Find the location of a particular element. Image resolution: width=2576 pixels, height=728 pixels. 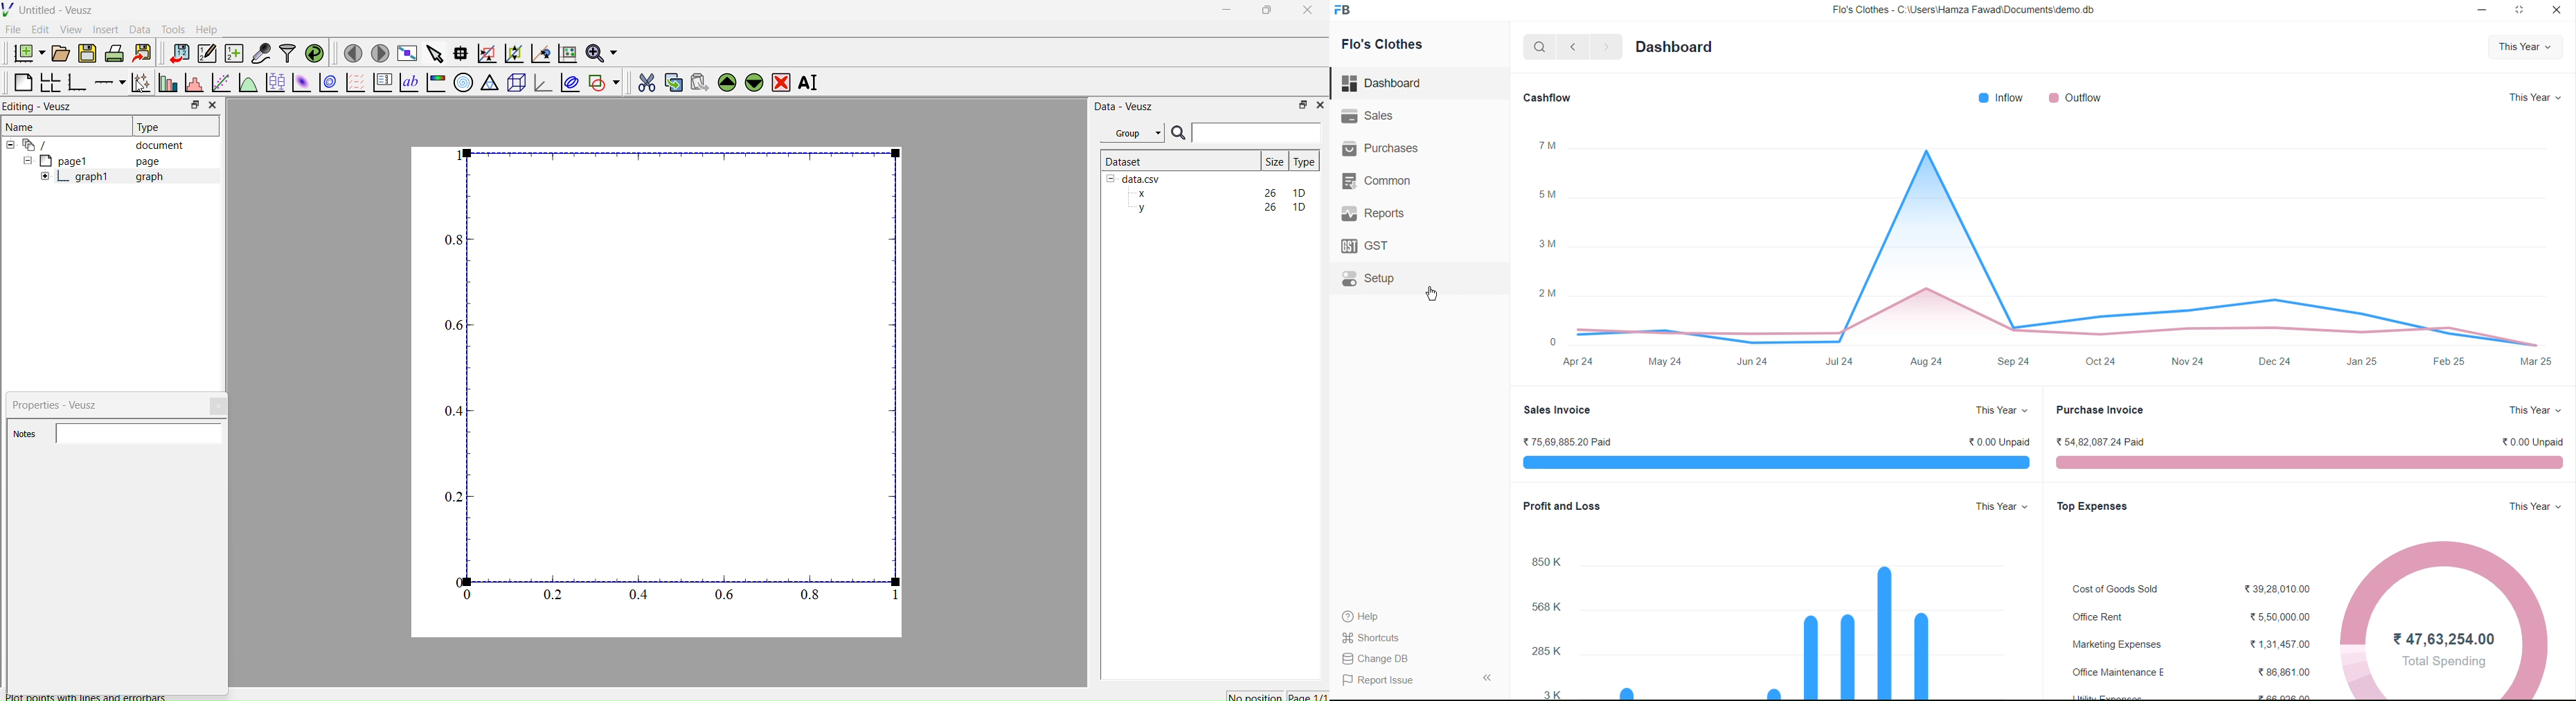

Notes is located at coordinates (27, 434).